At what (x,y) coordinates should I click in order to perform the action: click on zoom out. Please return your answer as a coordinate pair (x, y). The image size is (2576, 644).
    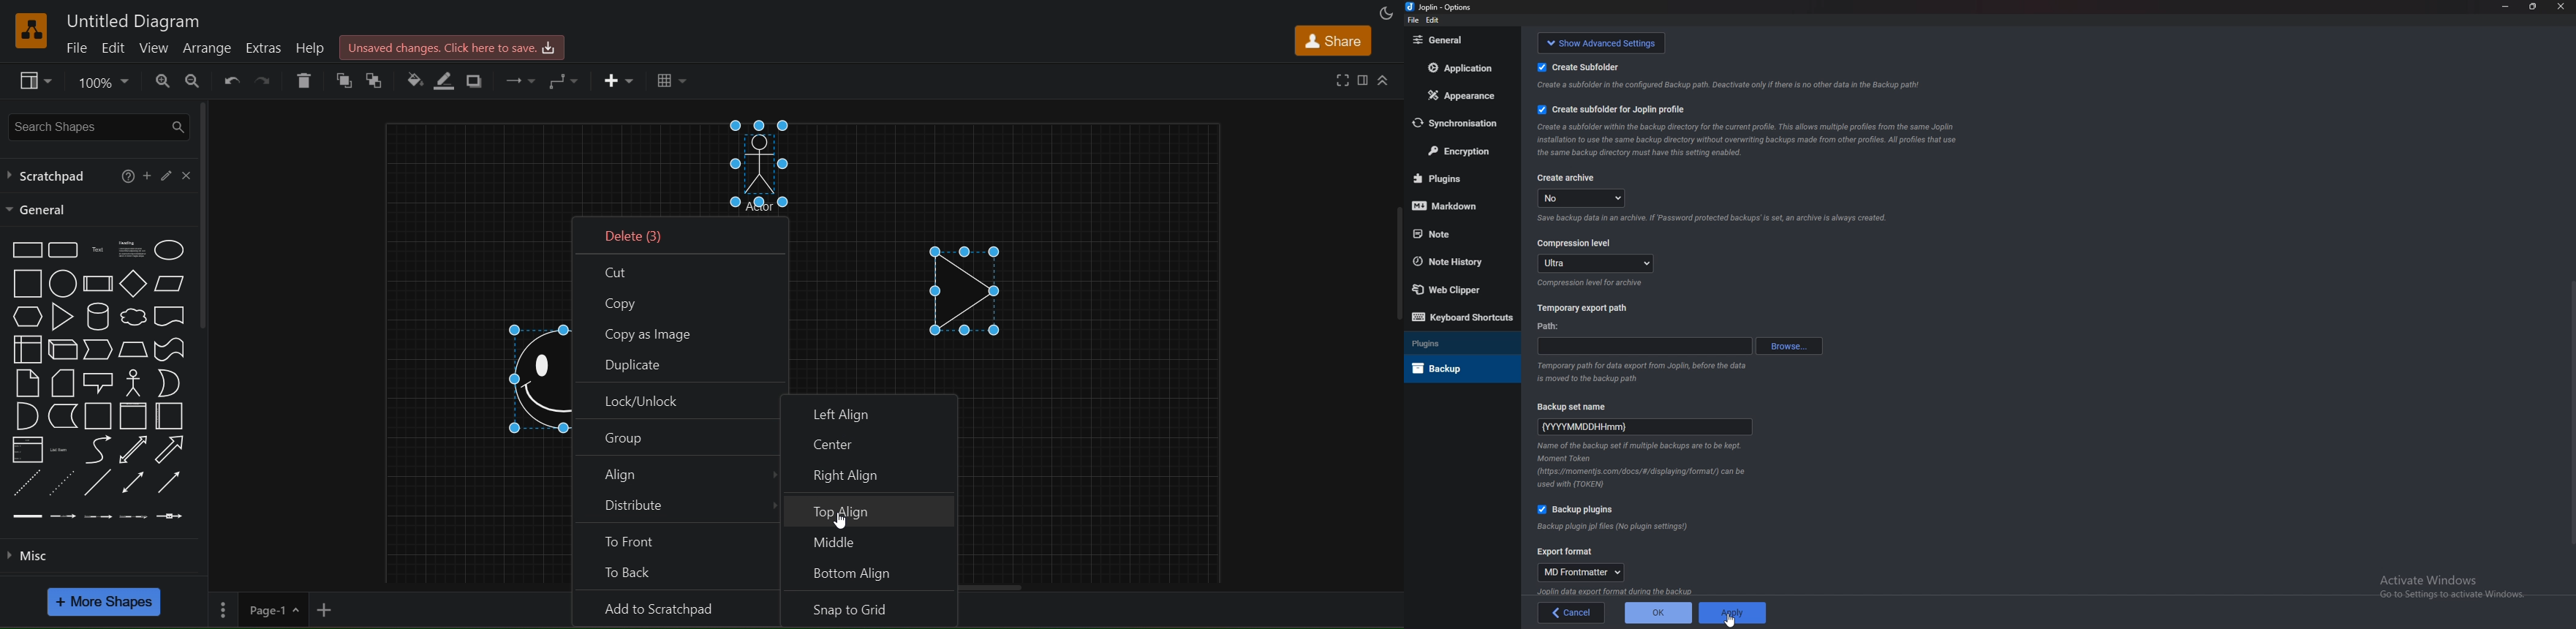
    Looking at the image, I should click on (194, 83).